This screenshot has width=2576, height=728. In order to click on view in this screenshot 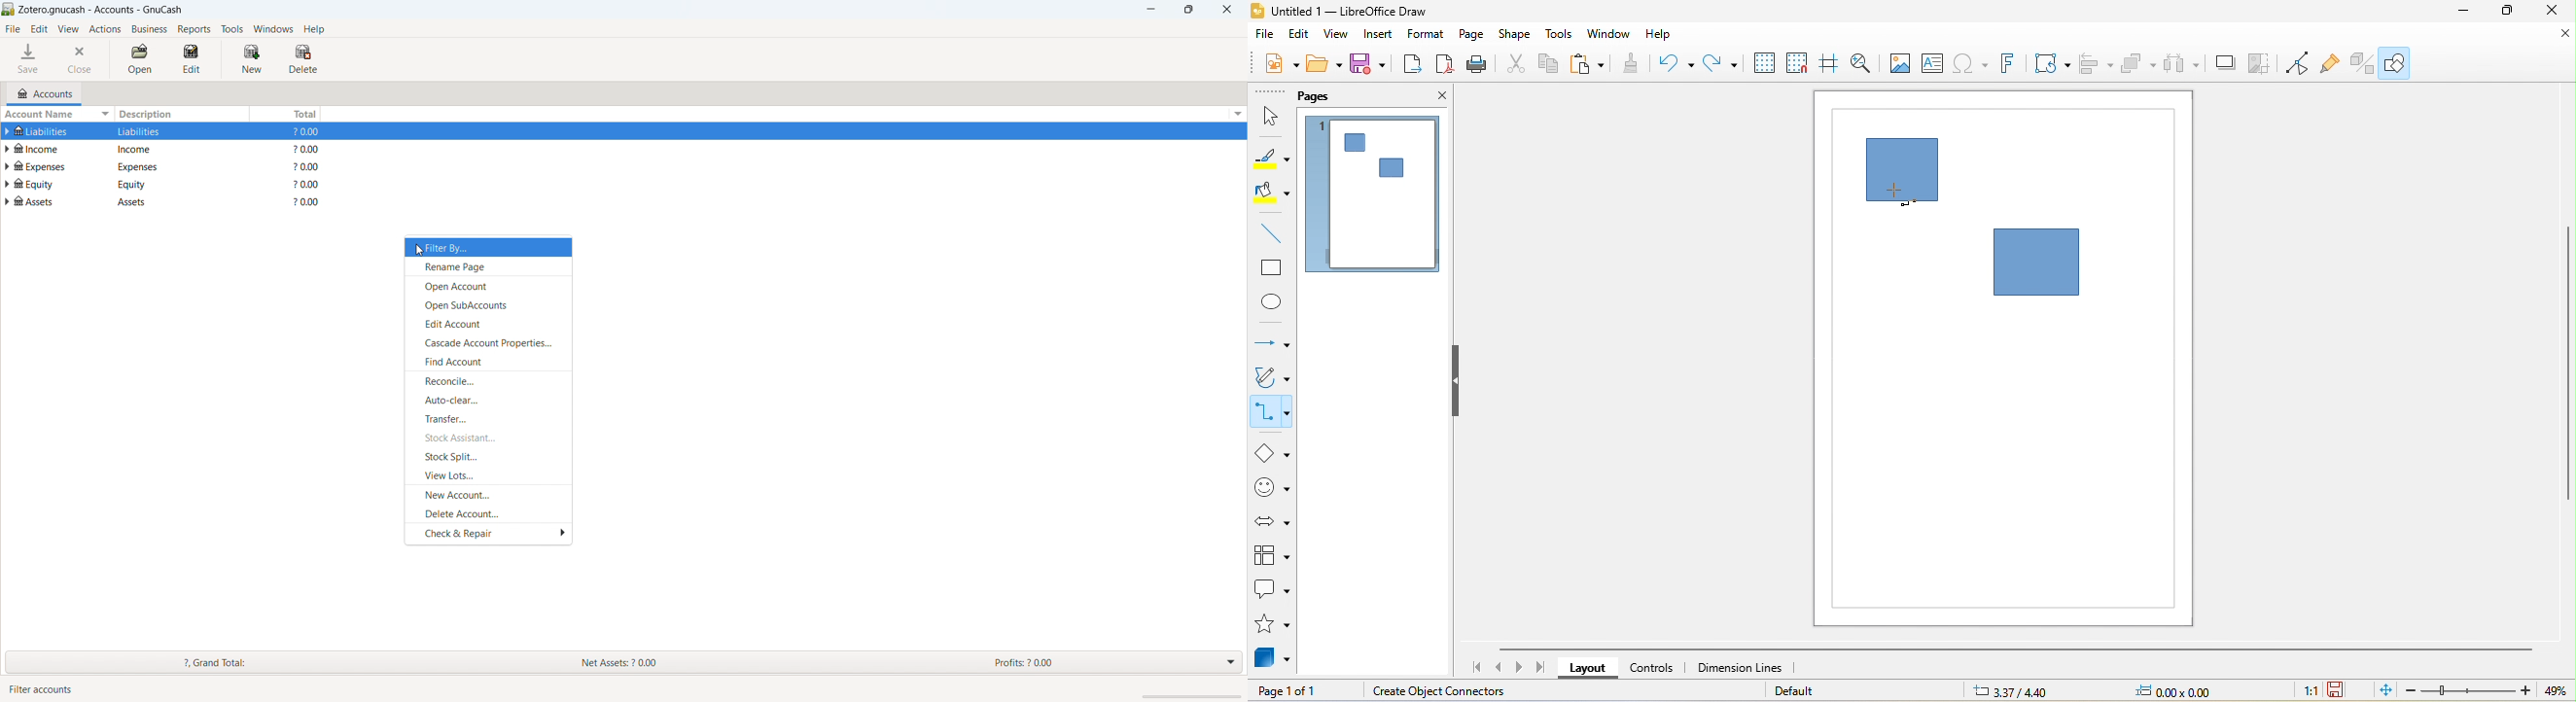, I will do `click(68, 29)`.